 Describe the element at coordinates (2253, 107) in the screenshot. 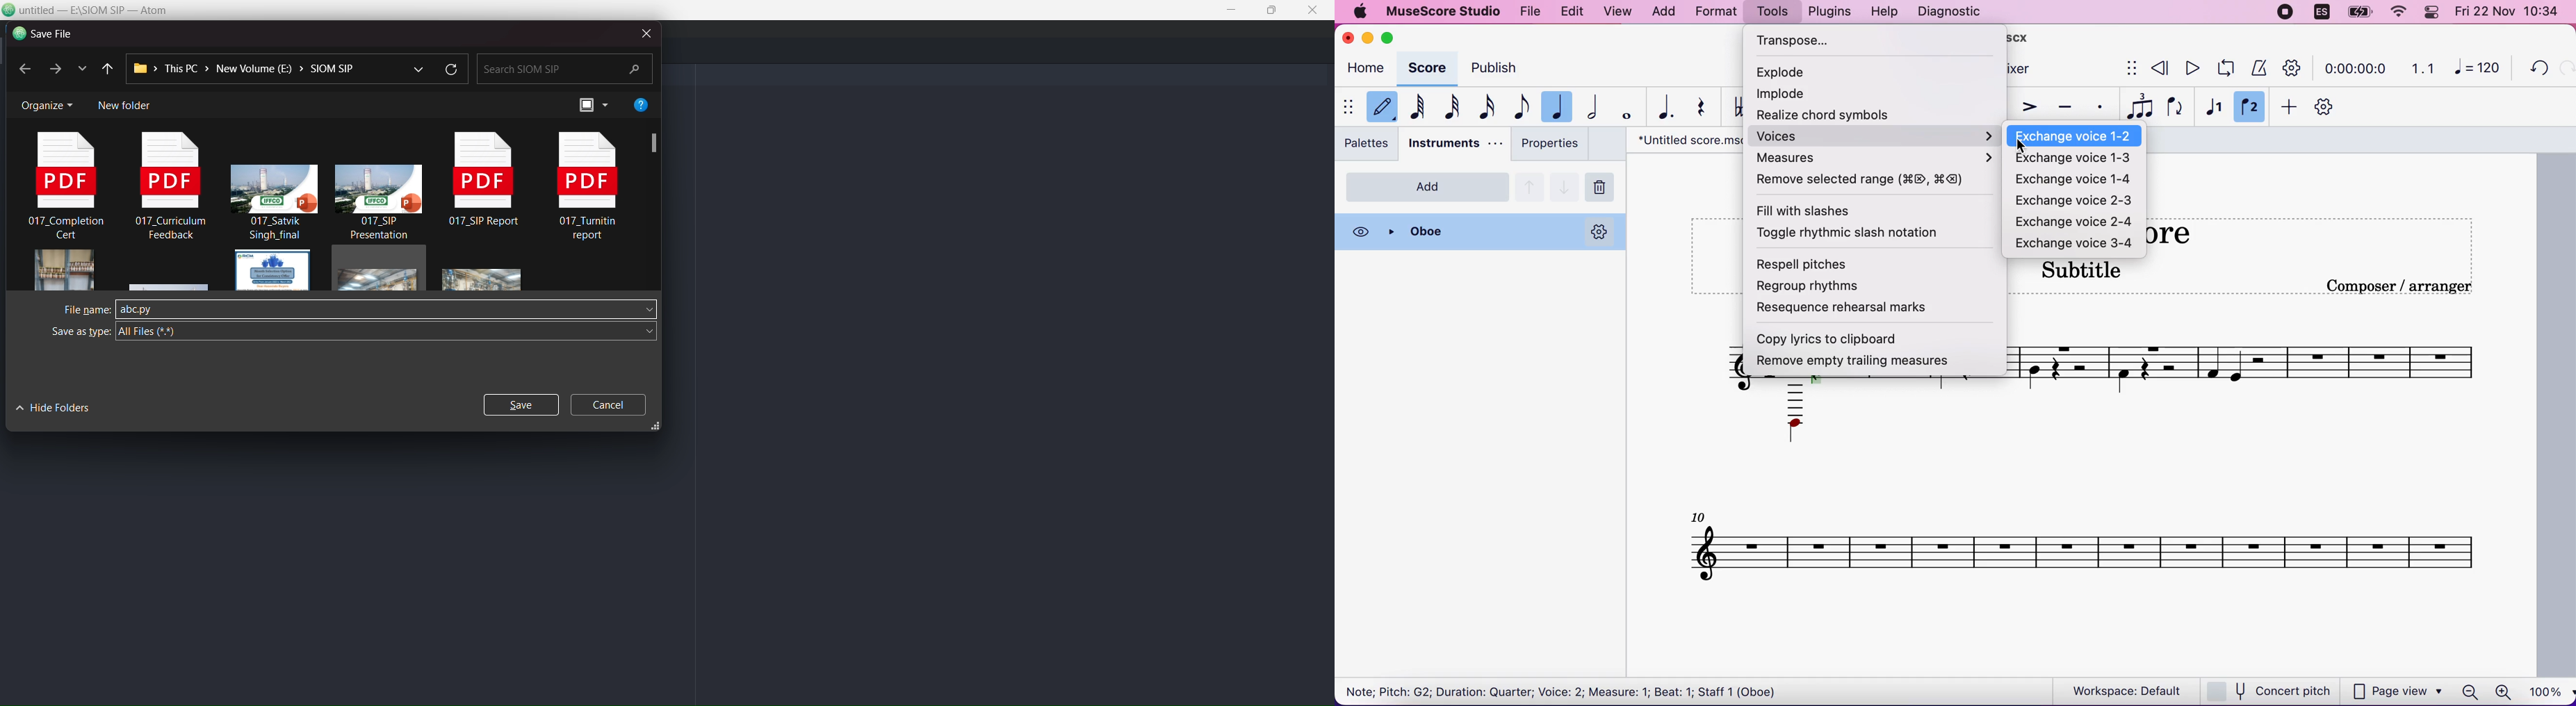

I see `voice 2` at that location.